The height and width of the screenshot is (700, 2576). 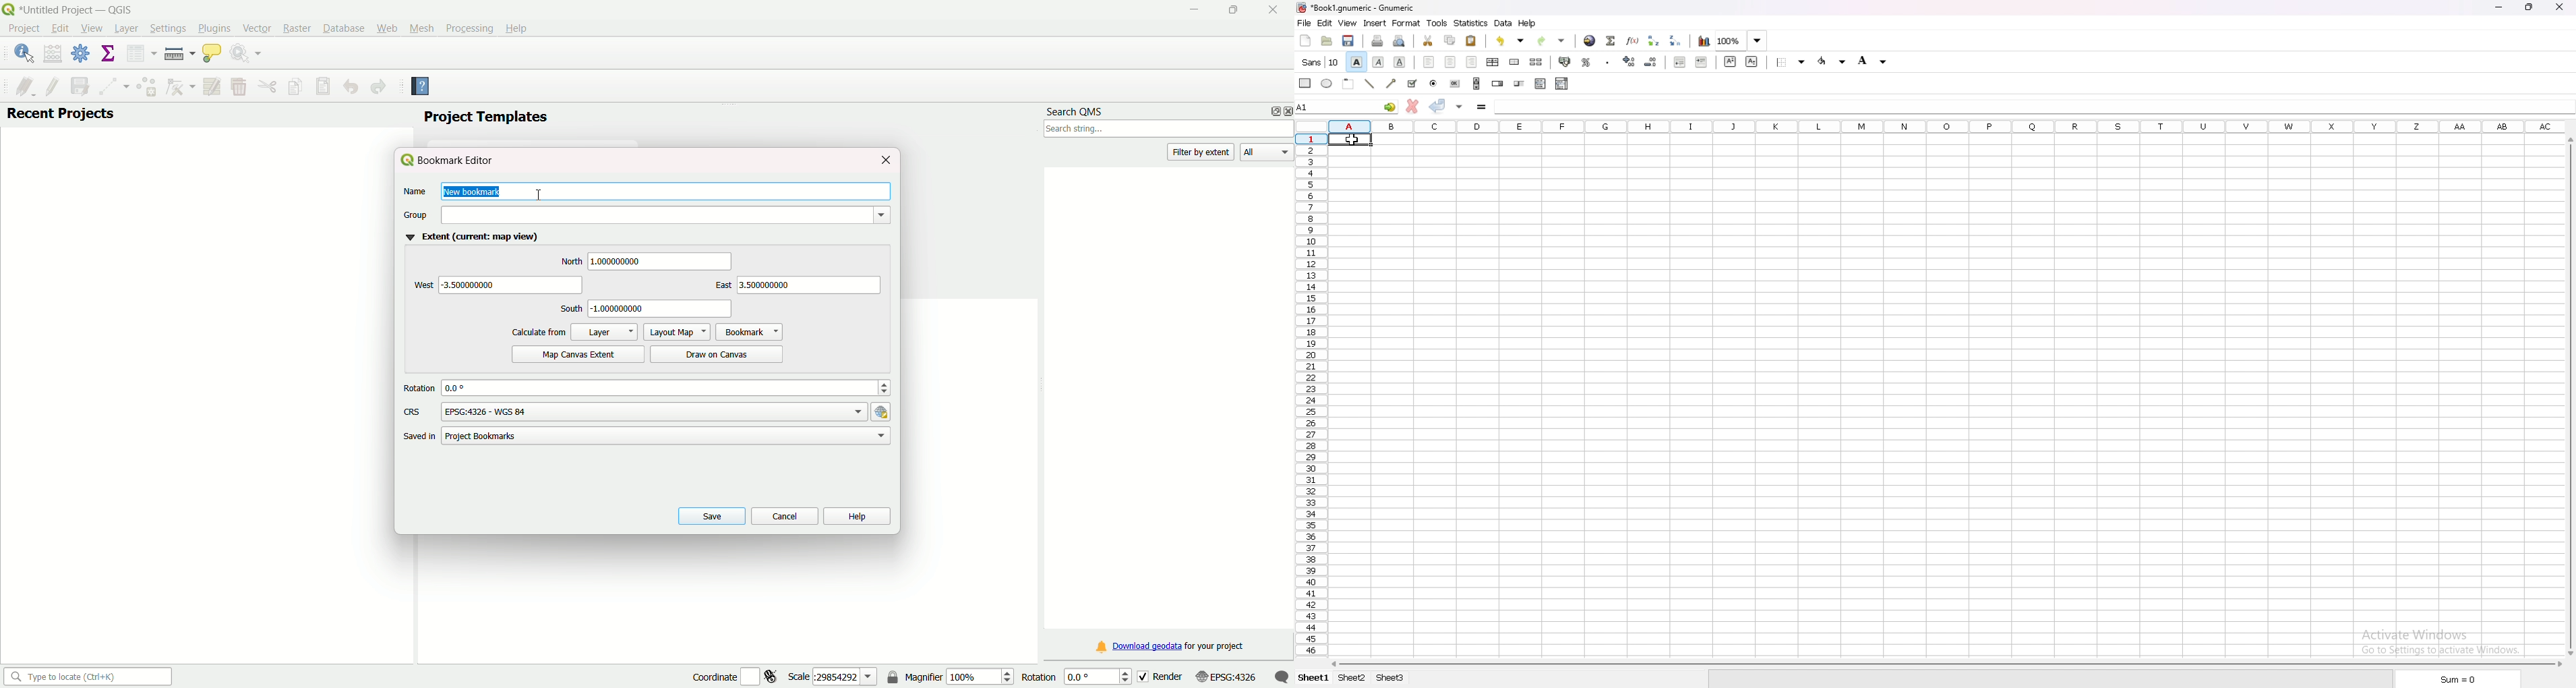 What do you see at coordinates (2571, 395) in the screenshot?
I see `scroll bar` at bounding box center [2571, 395].